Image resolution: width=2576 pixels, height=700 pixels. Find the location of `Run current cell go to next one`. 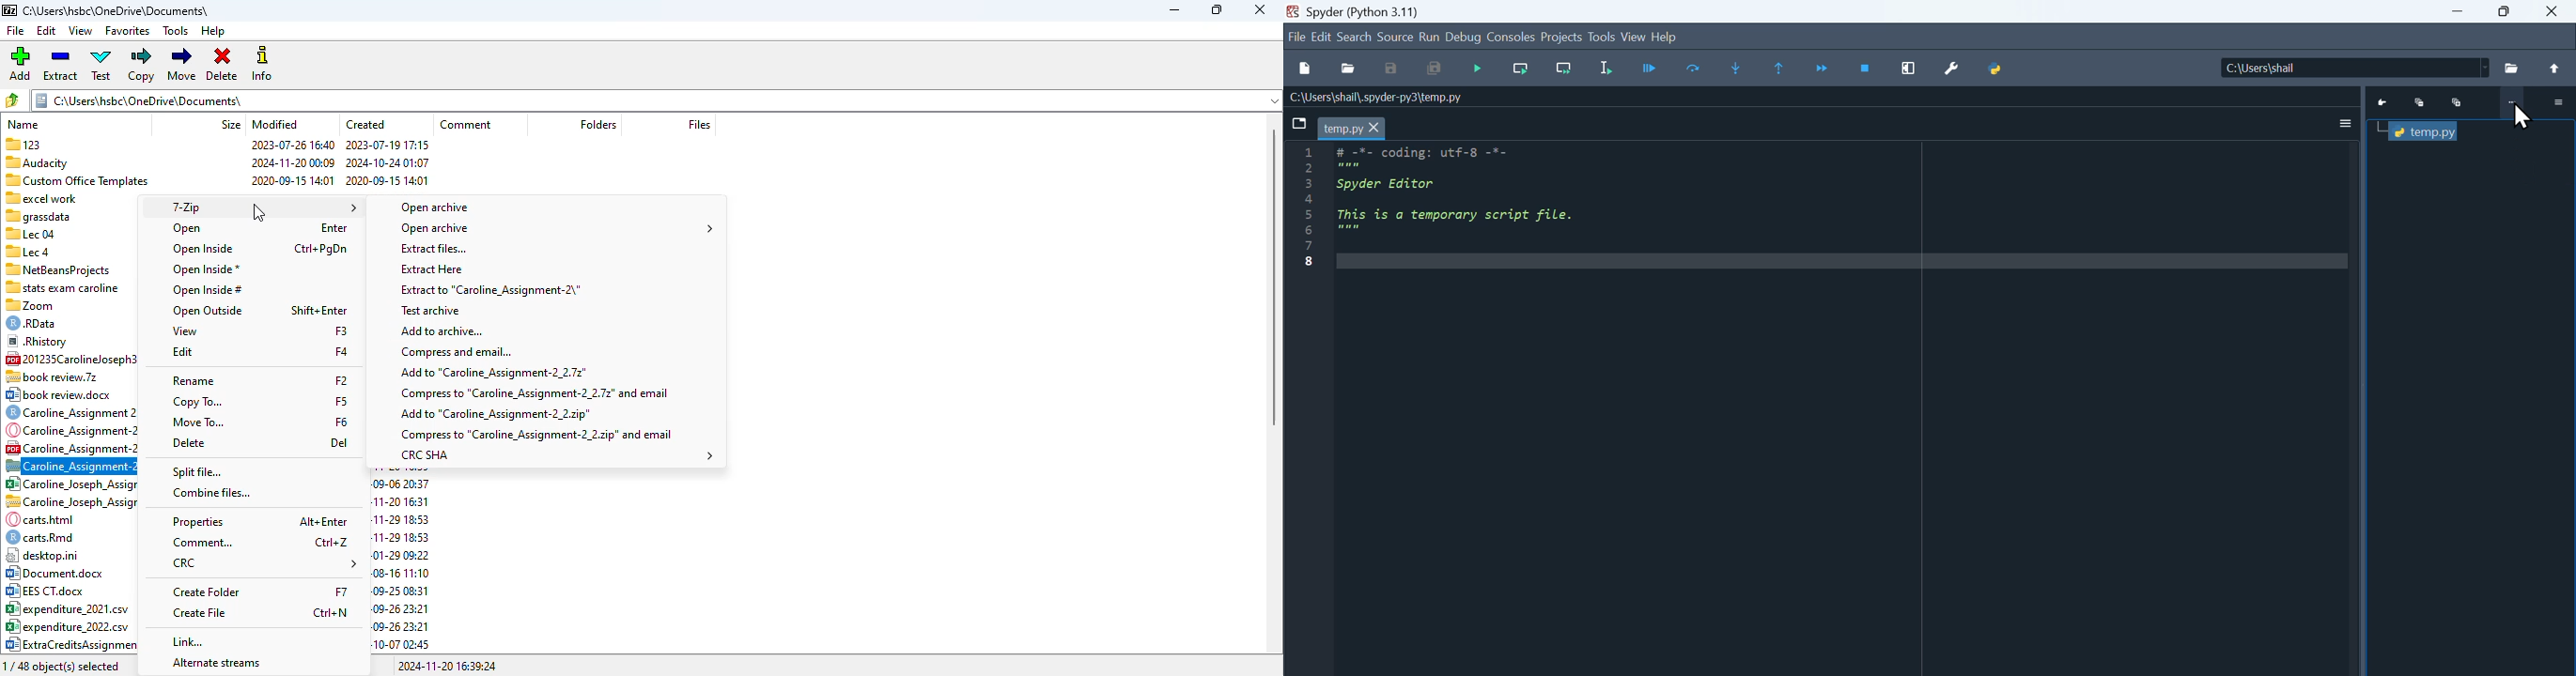

Run current cell go to next one is located at coordinates (1564, 69).